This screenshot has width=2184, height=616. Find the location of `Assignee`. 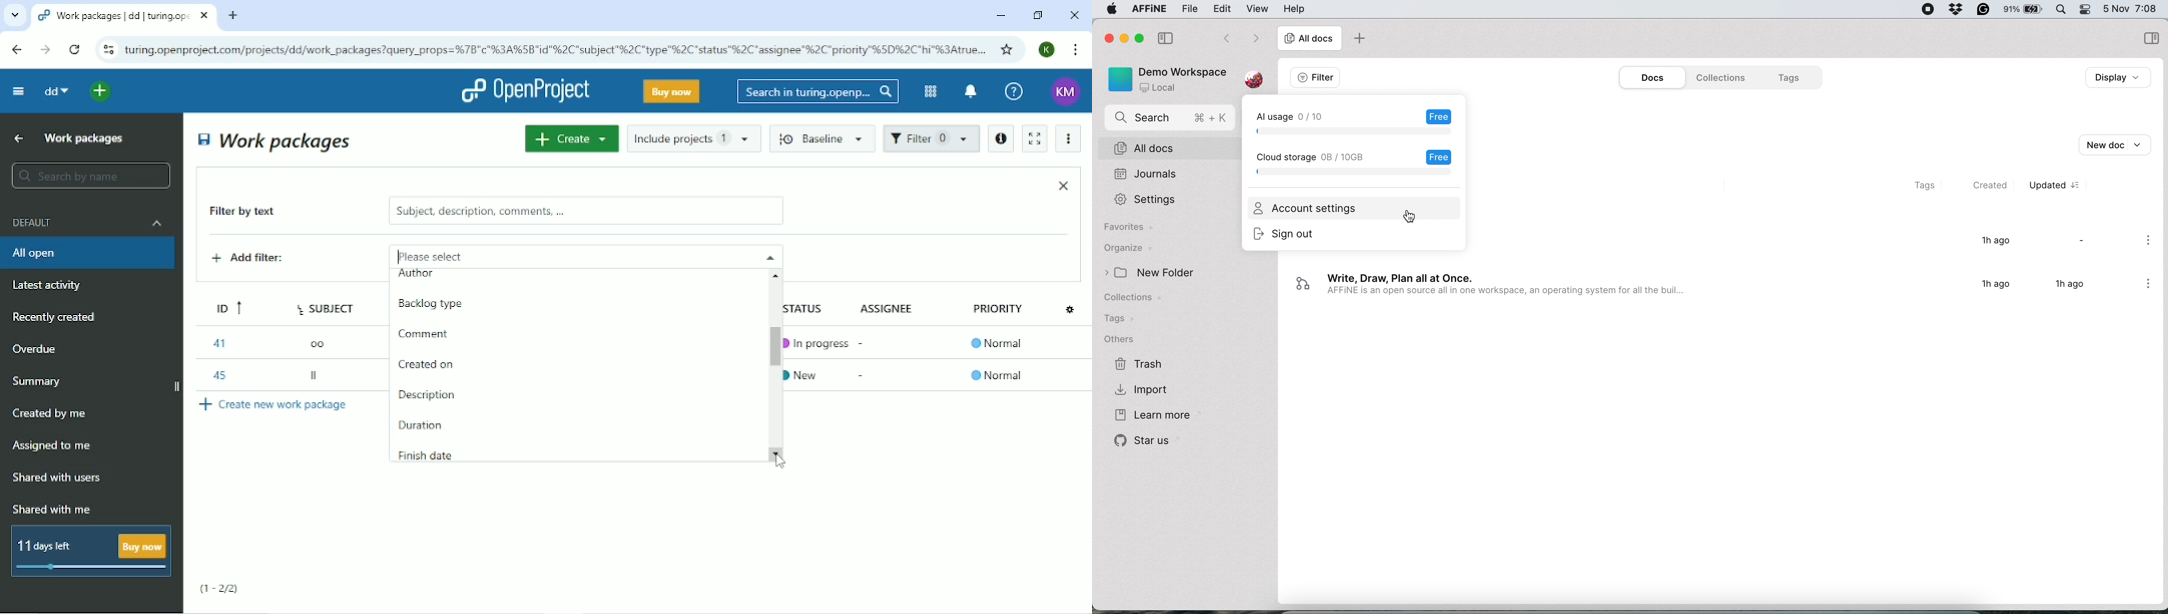

Assignee is located at coordinates (891, 307).